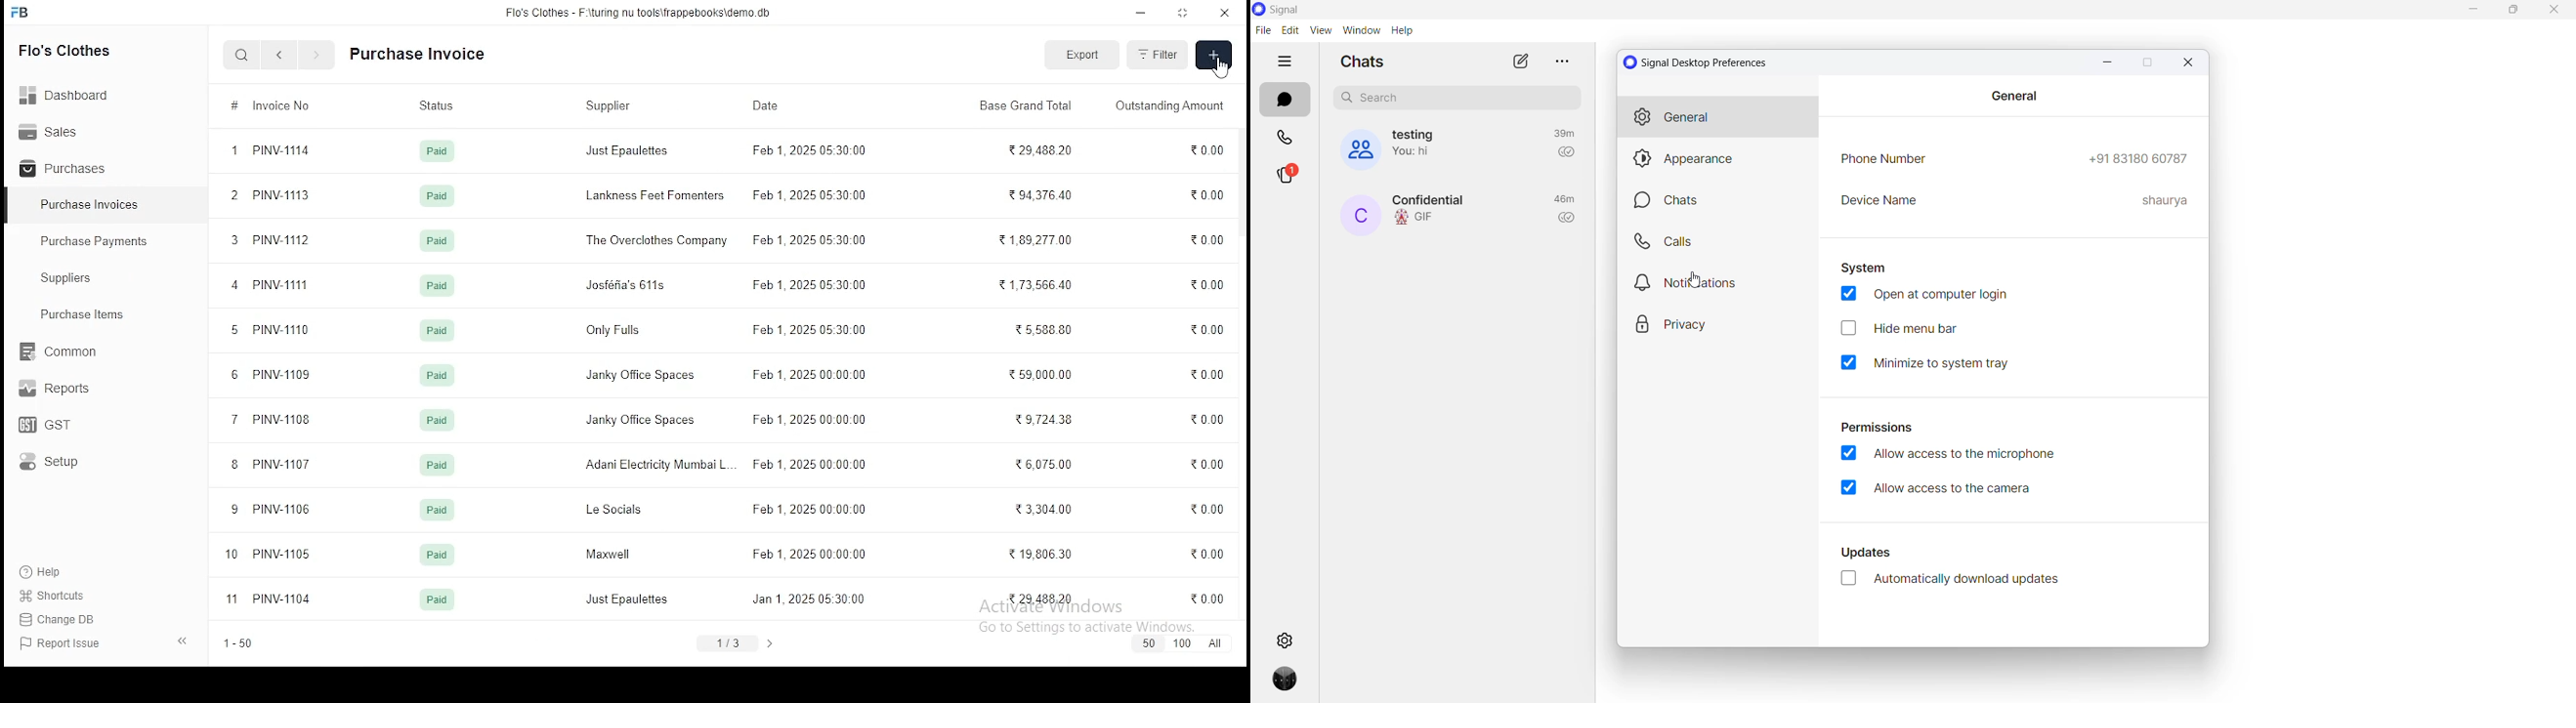 Image resolution: width=2576 pixels, height=728 pixels. I want to click on 3,304.00, so click(1039, 509).